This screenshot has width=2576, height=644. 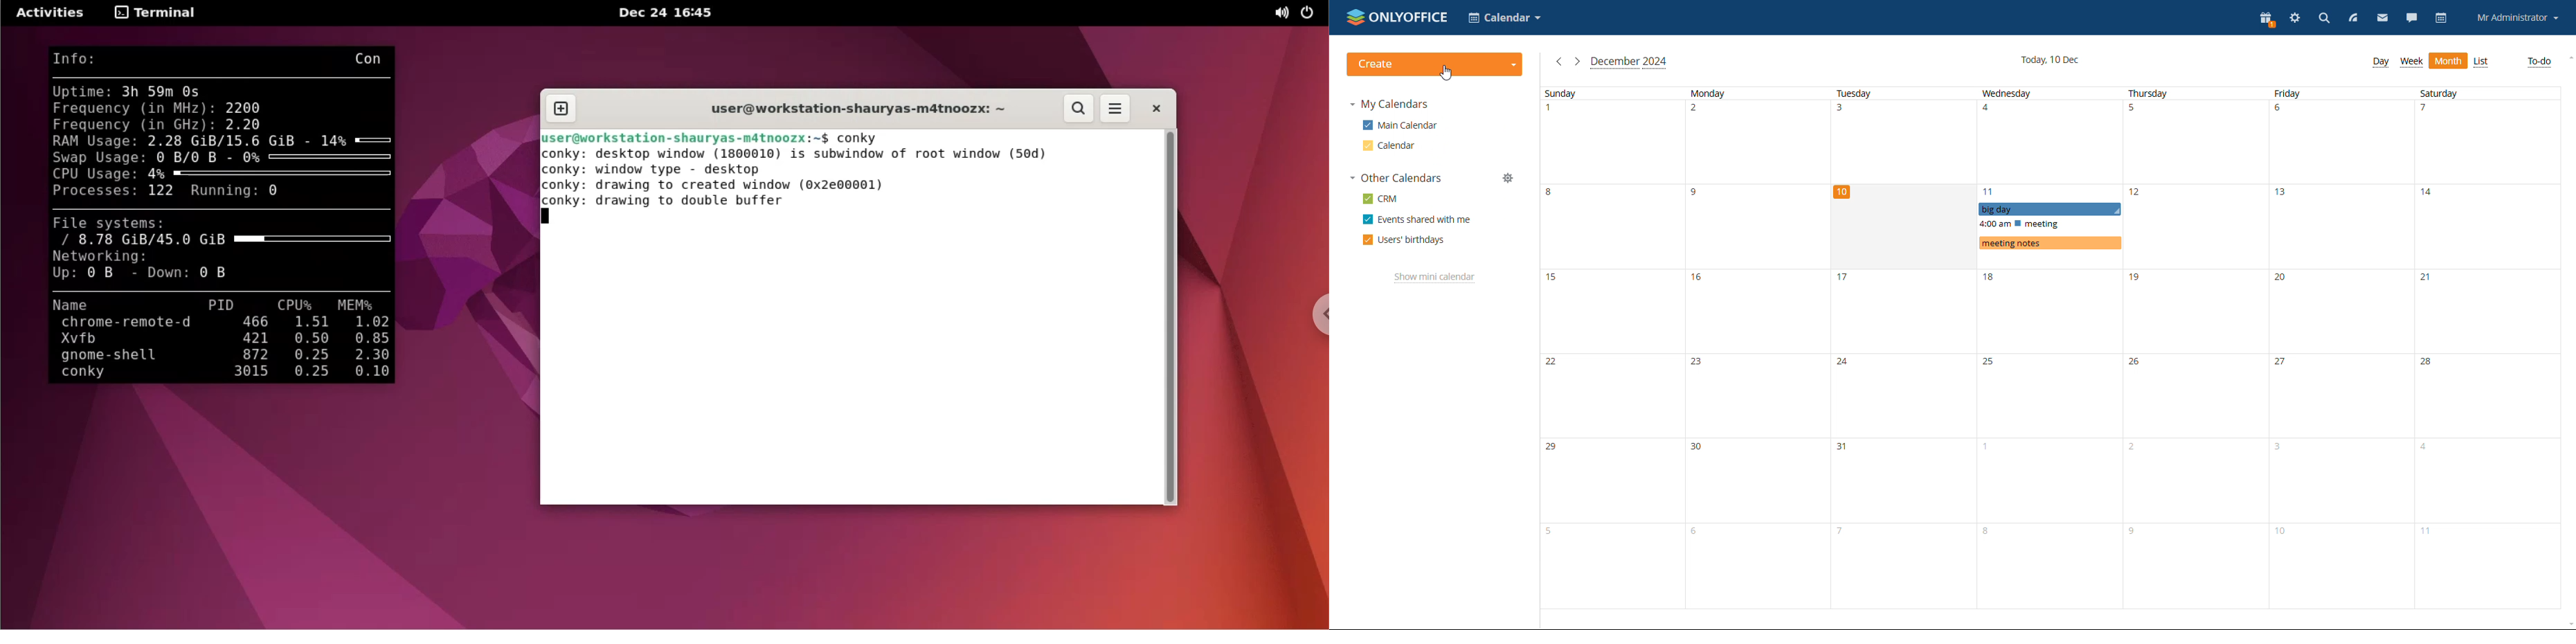 What do you see at coordinates (1435, 279) in the screenshot?
I see `show mini calendar` at bounding box center [1435, 279].